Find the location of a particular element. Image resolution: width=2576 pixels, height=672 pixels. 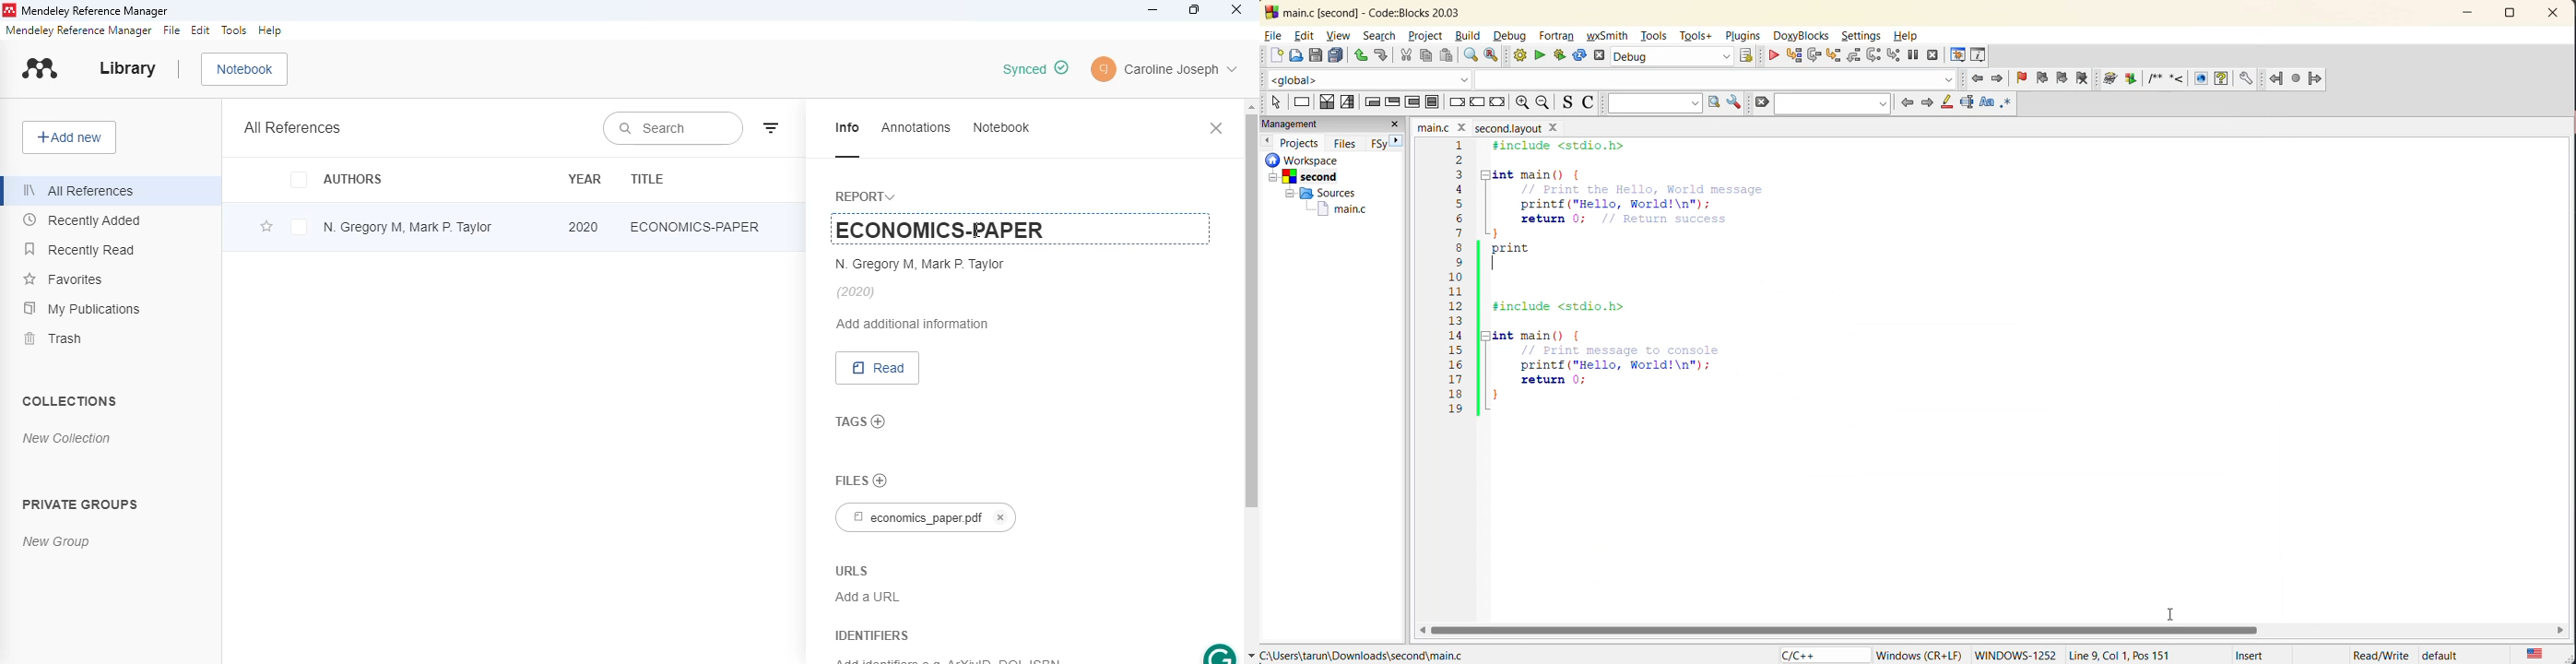

return instruction is located at coordinates (1500, 103).